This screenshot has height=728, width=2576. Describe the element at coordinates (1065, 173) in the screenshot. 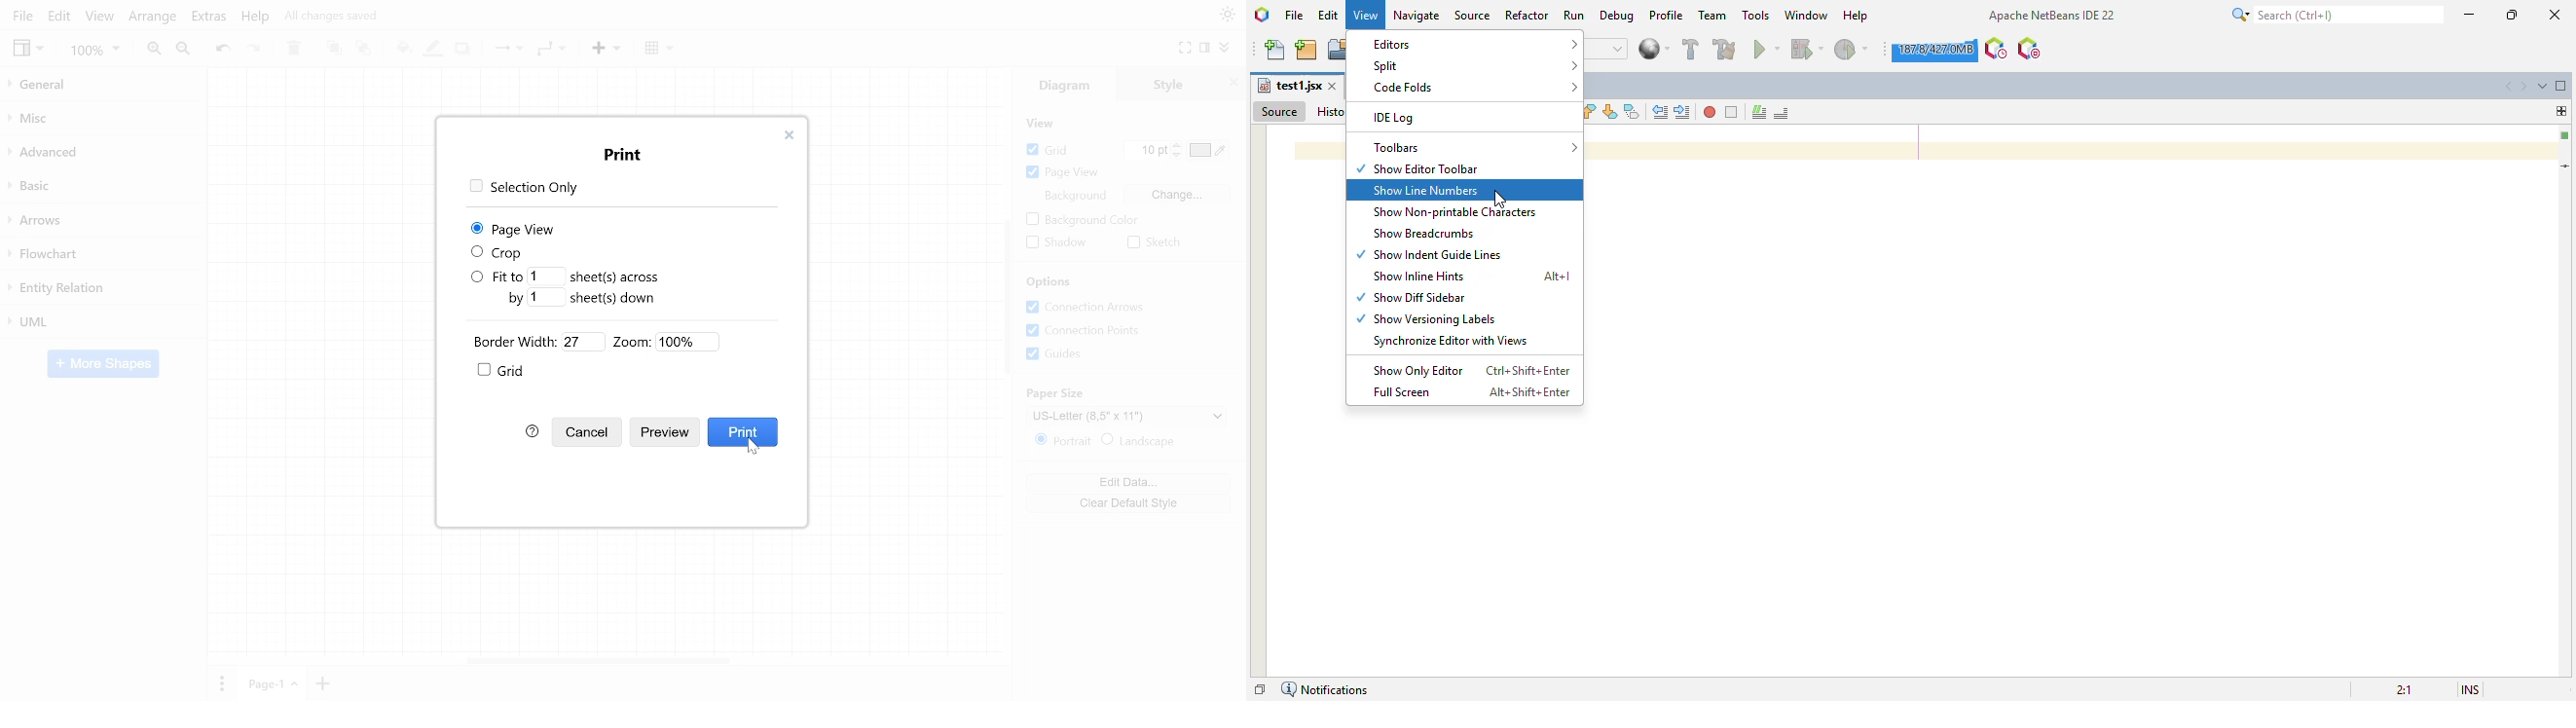

I see `Page view` at that location.